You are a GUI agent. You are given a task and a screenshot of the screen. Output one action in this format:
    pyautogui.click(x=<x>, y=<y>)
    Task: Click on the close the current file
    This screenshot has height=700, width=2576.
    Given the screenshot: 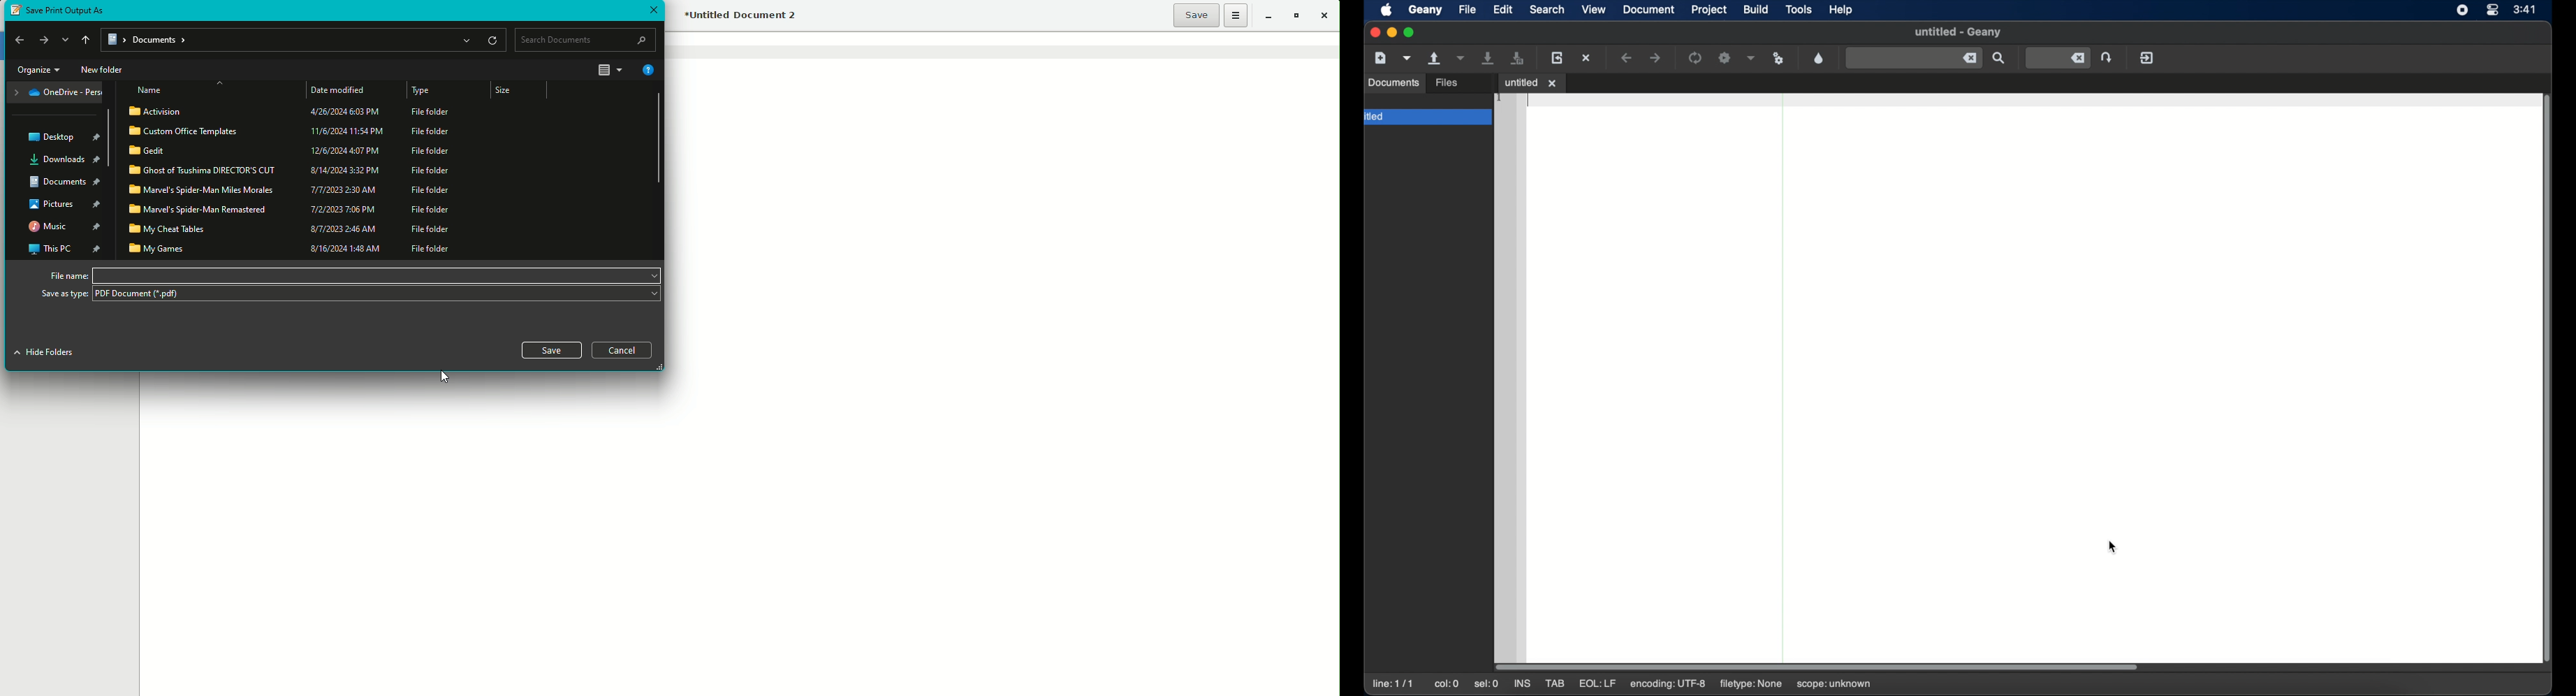 What is the action you would take?
    pyautogui.click(x=1587, y=57)
    